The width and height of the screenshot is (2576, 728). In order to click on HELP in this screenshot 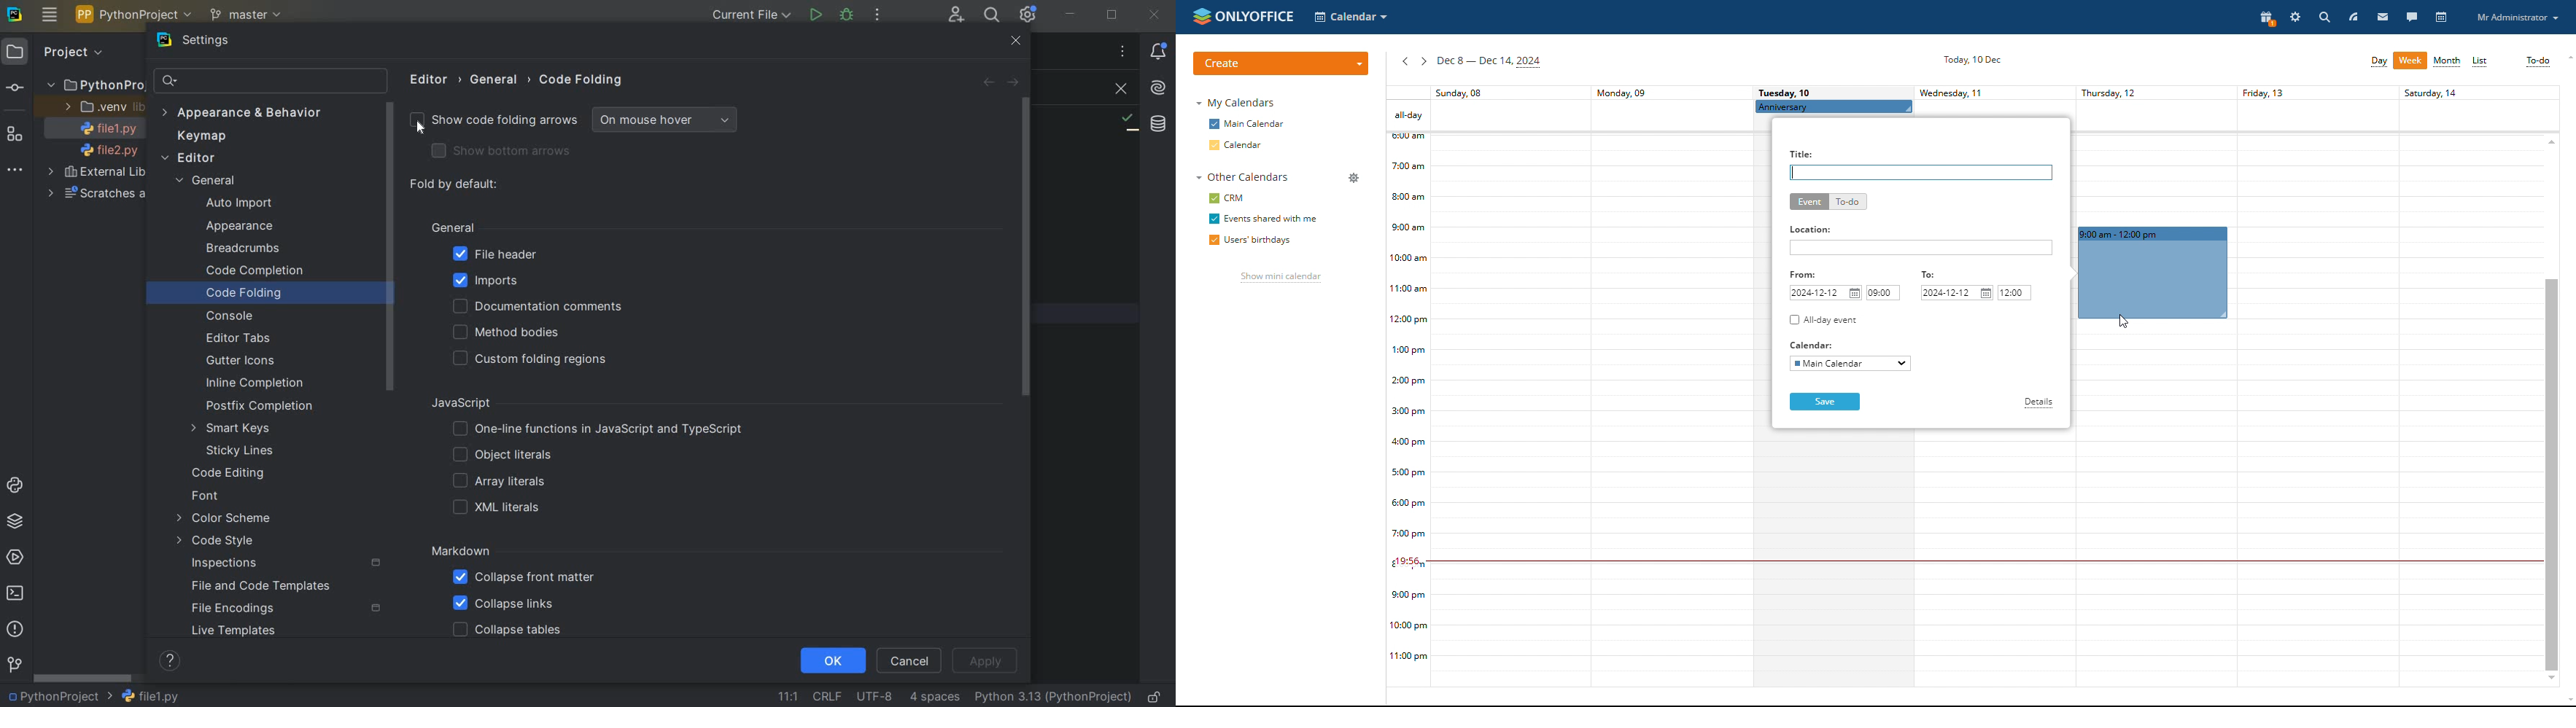, I will do `click(171, 660)`.